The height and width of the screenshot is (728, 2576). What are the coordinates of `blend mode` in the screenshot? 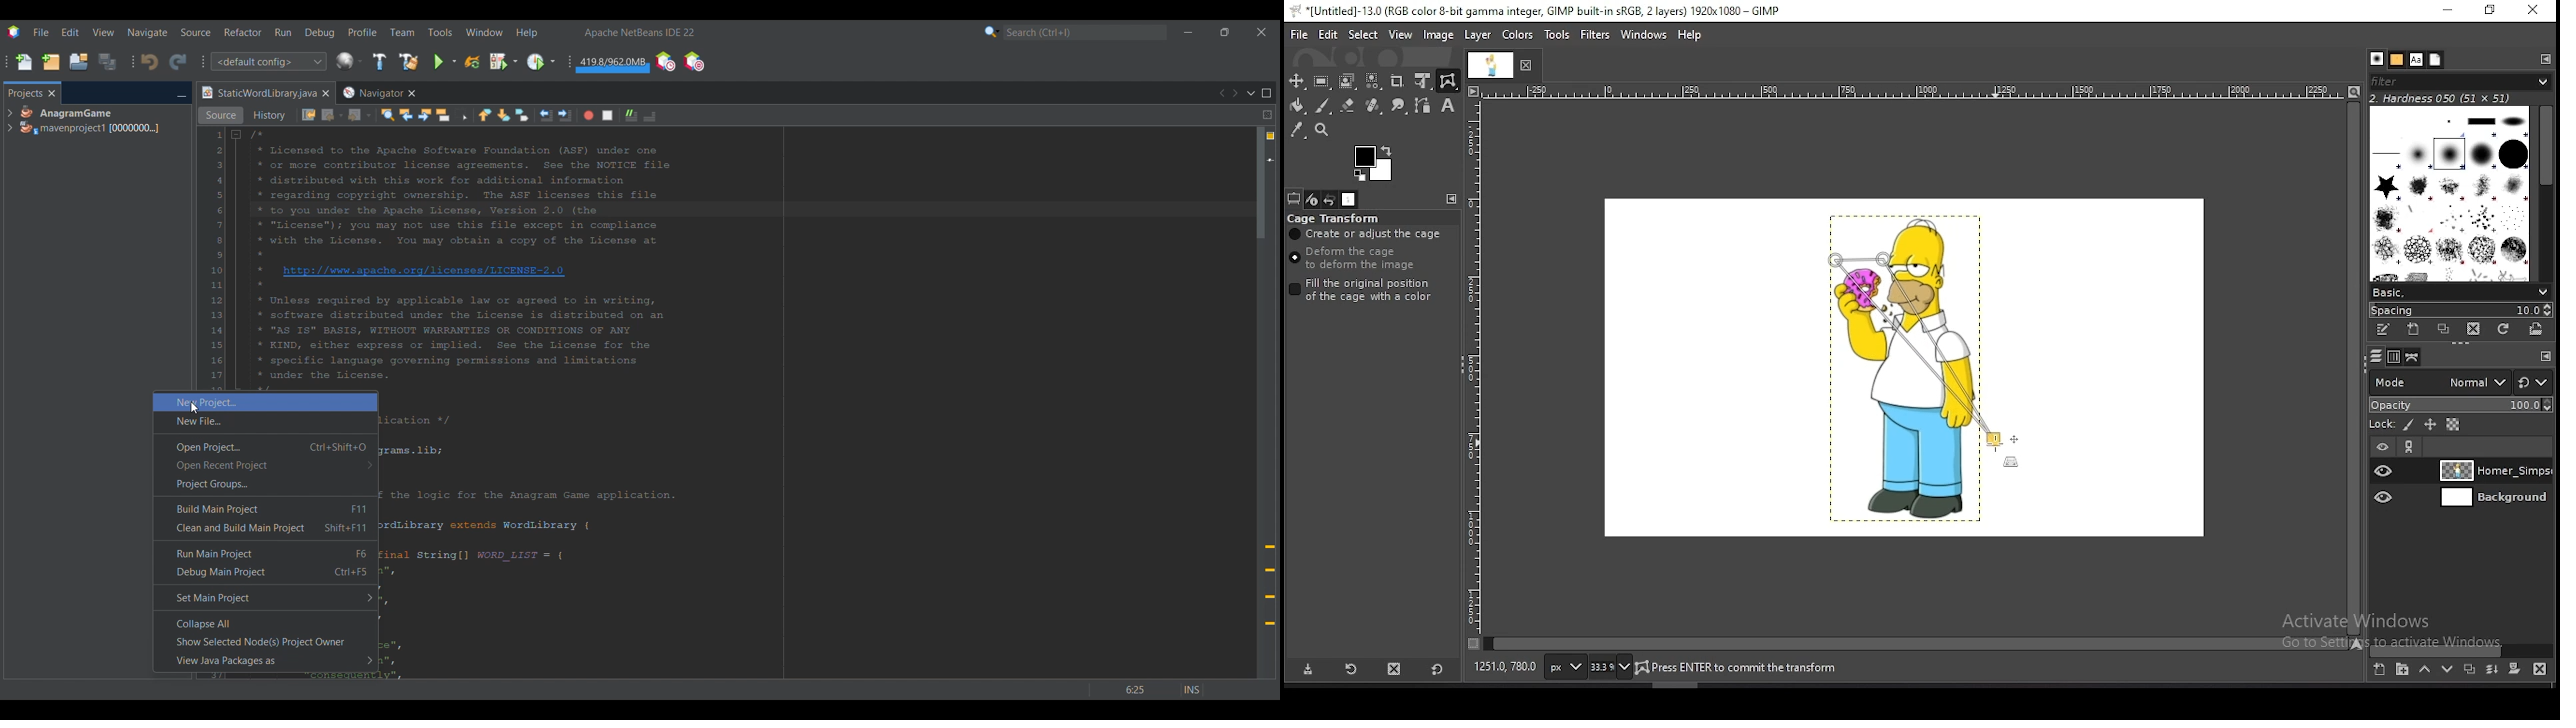 It's located at (2435, 381).